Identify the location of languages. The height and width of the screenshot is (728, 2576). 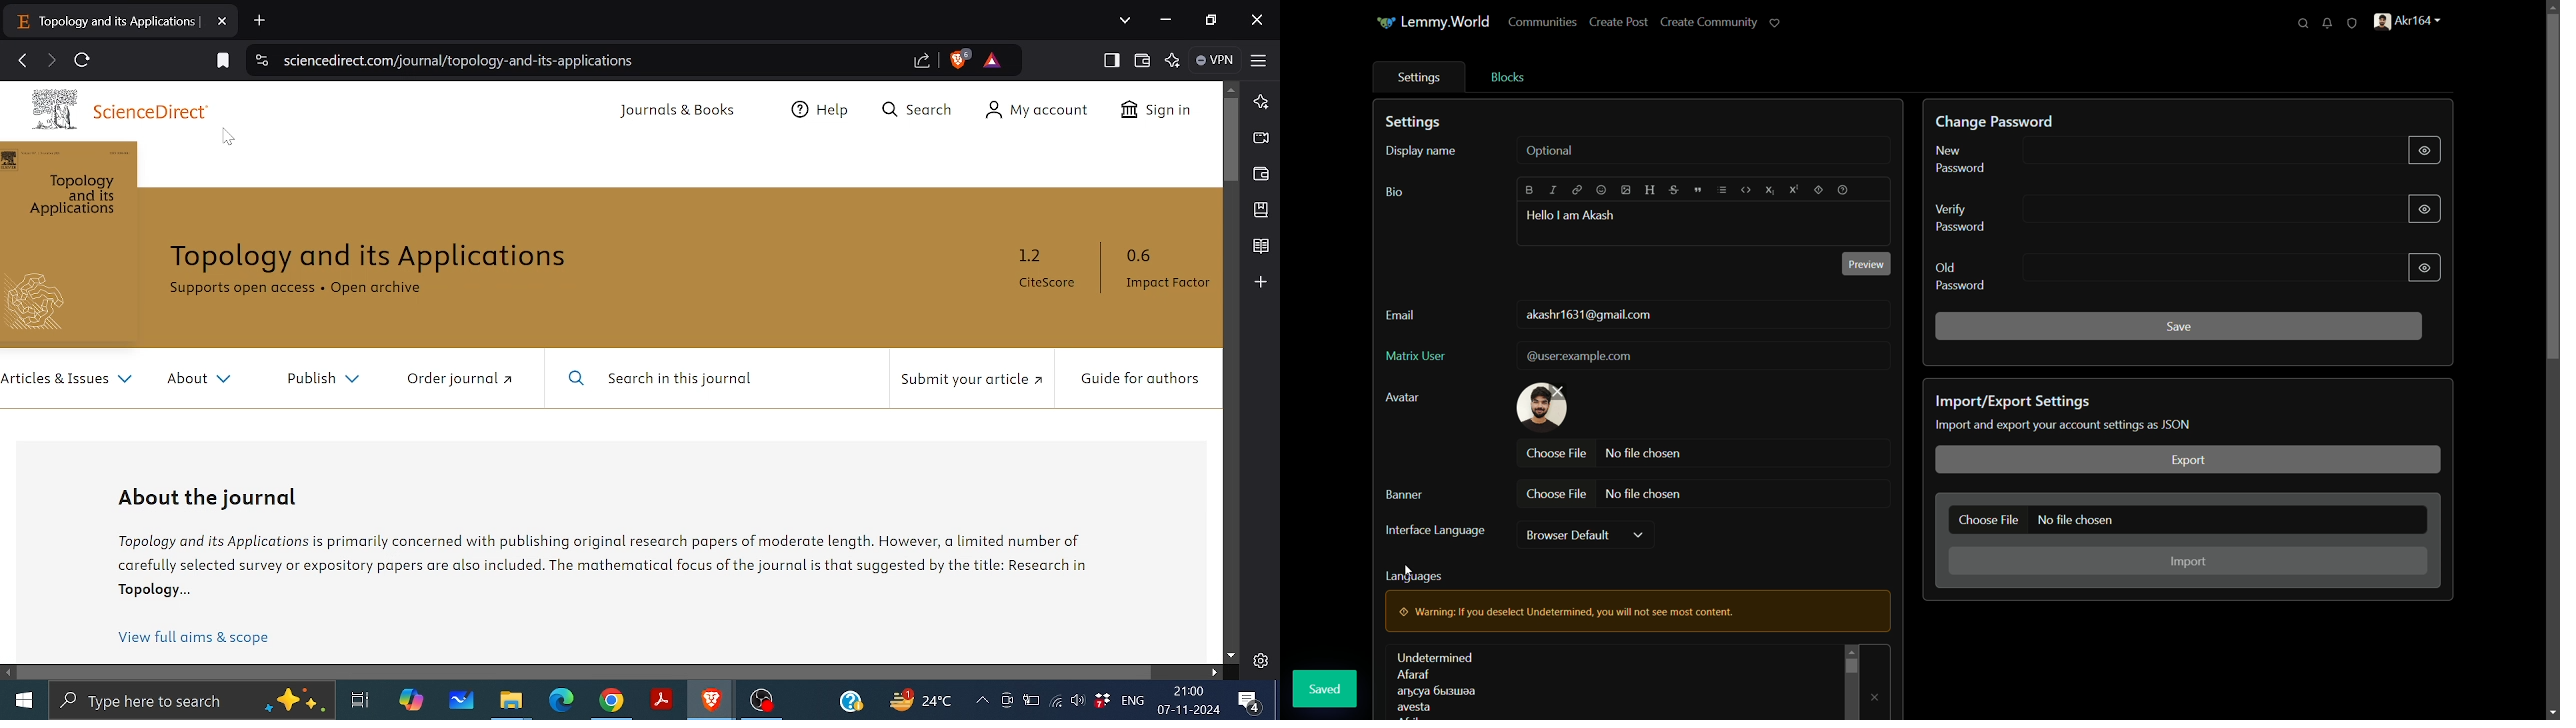
(1435, 682).